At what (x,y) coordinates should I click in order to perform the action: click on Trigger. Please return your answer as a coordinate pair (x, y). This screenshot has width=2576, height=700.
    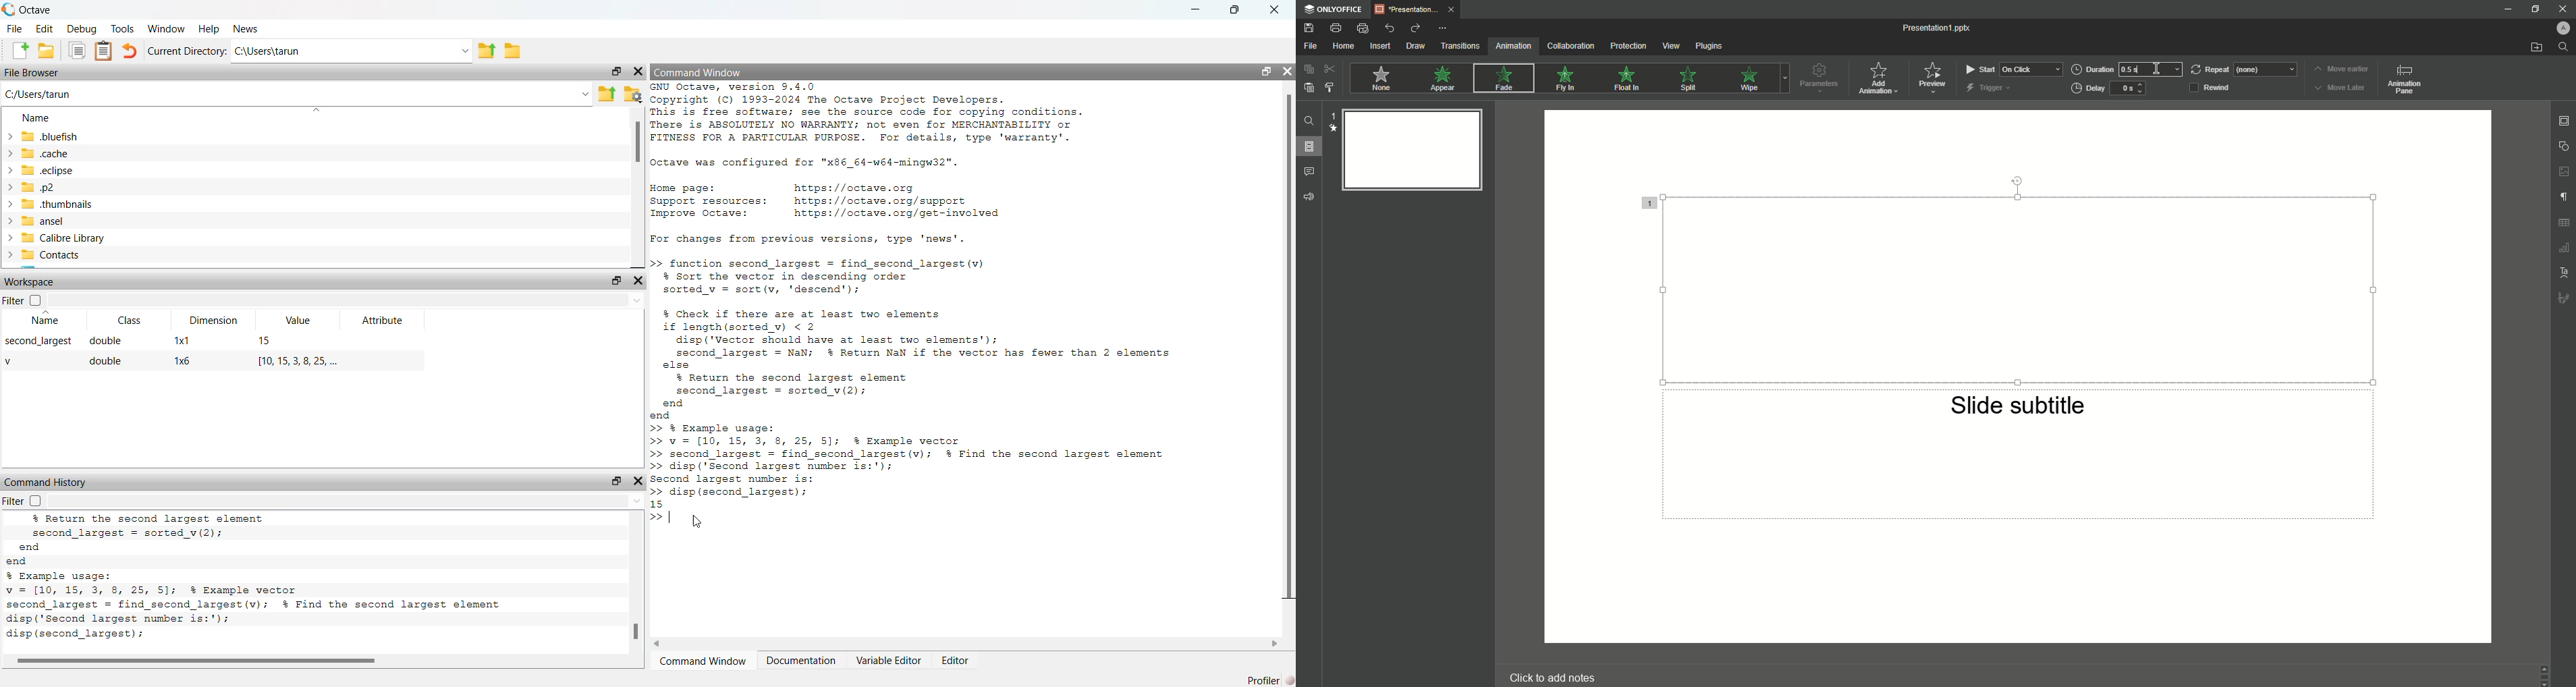
    Looking at the image, I should click on (1989, 87).